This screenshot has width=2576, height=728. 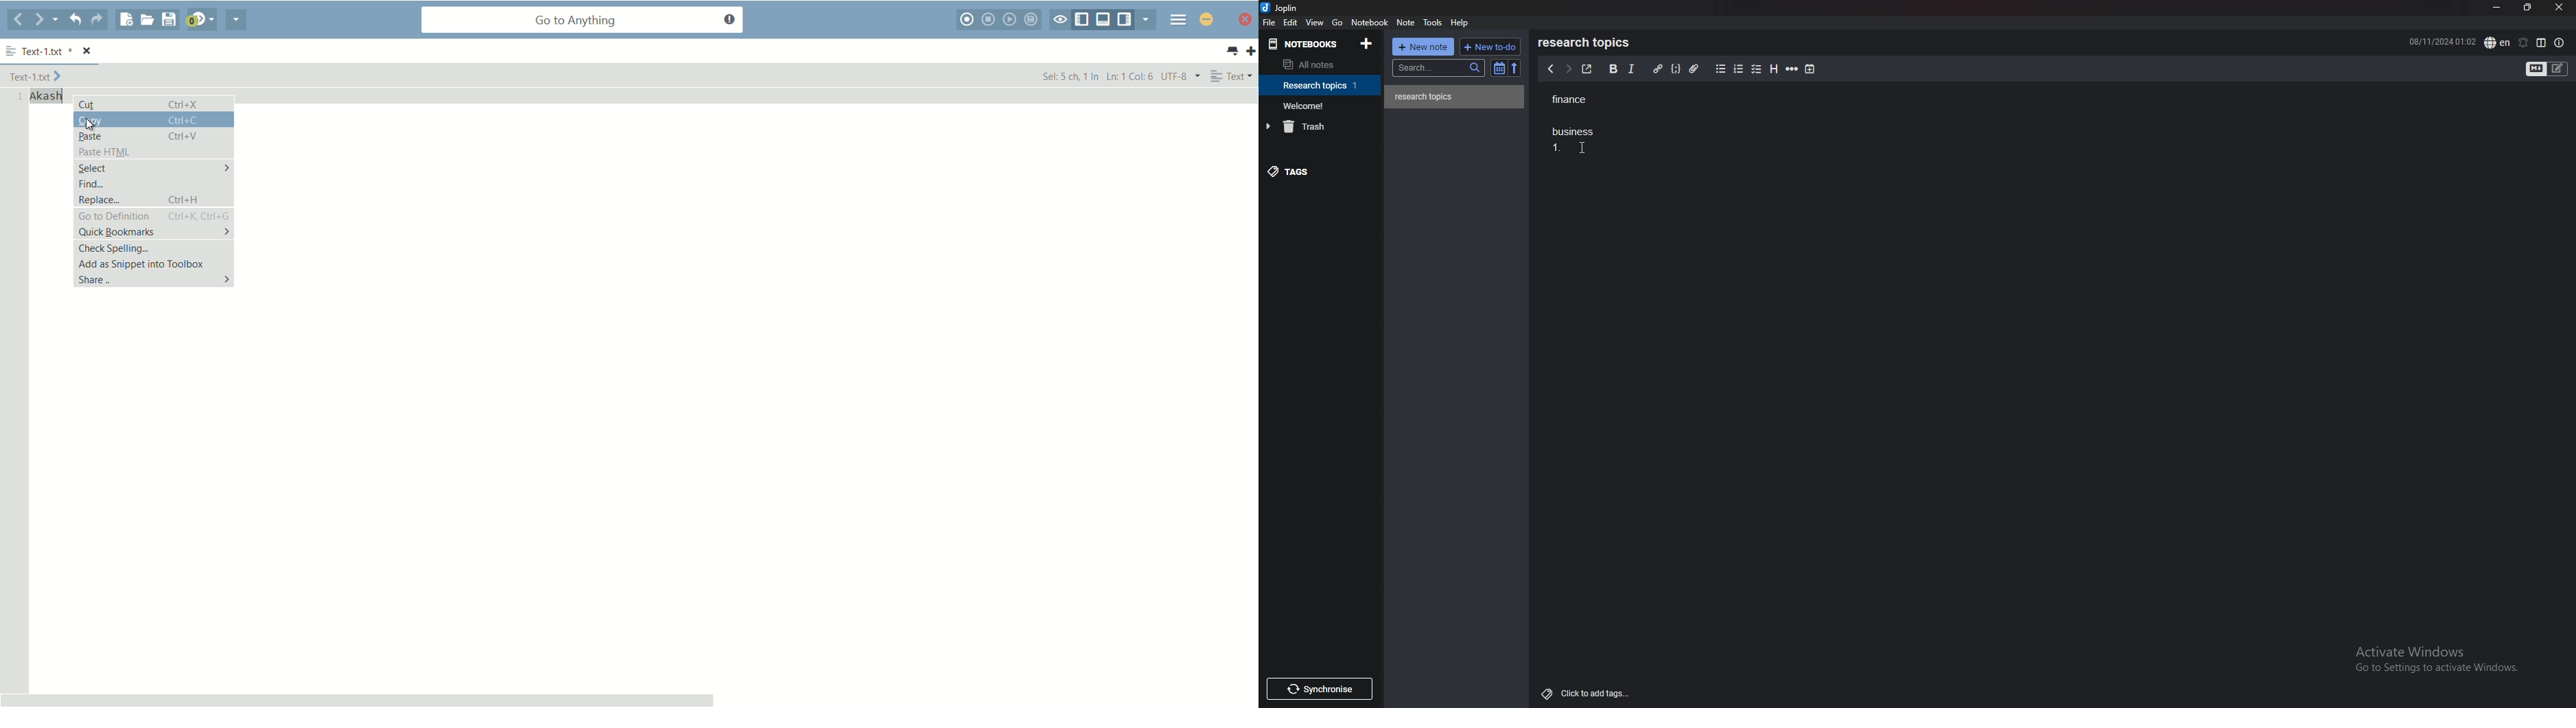 I want to click on close app, so click(x=1244, y=19).